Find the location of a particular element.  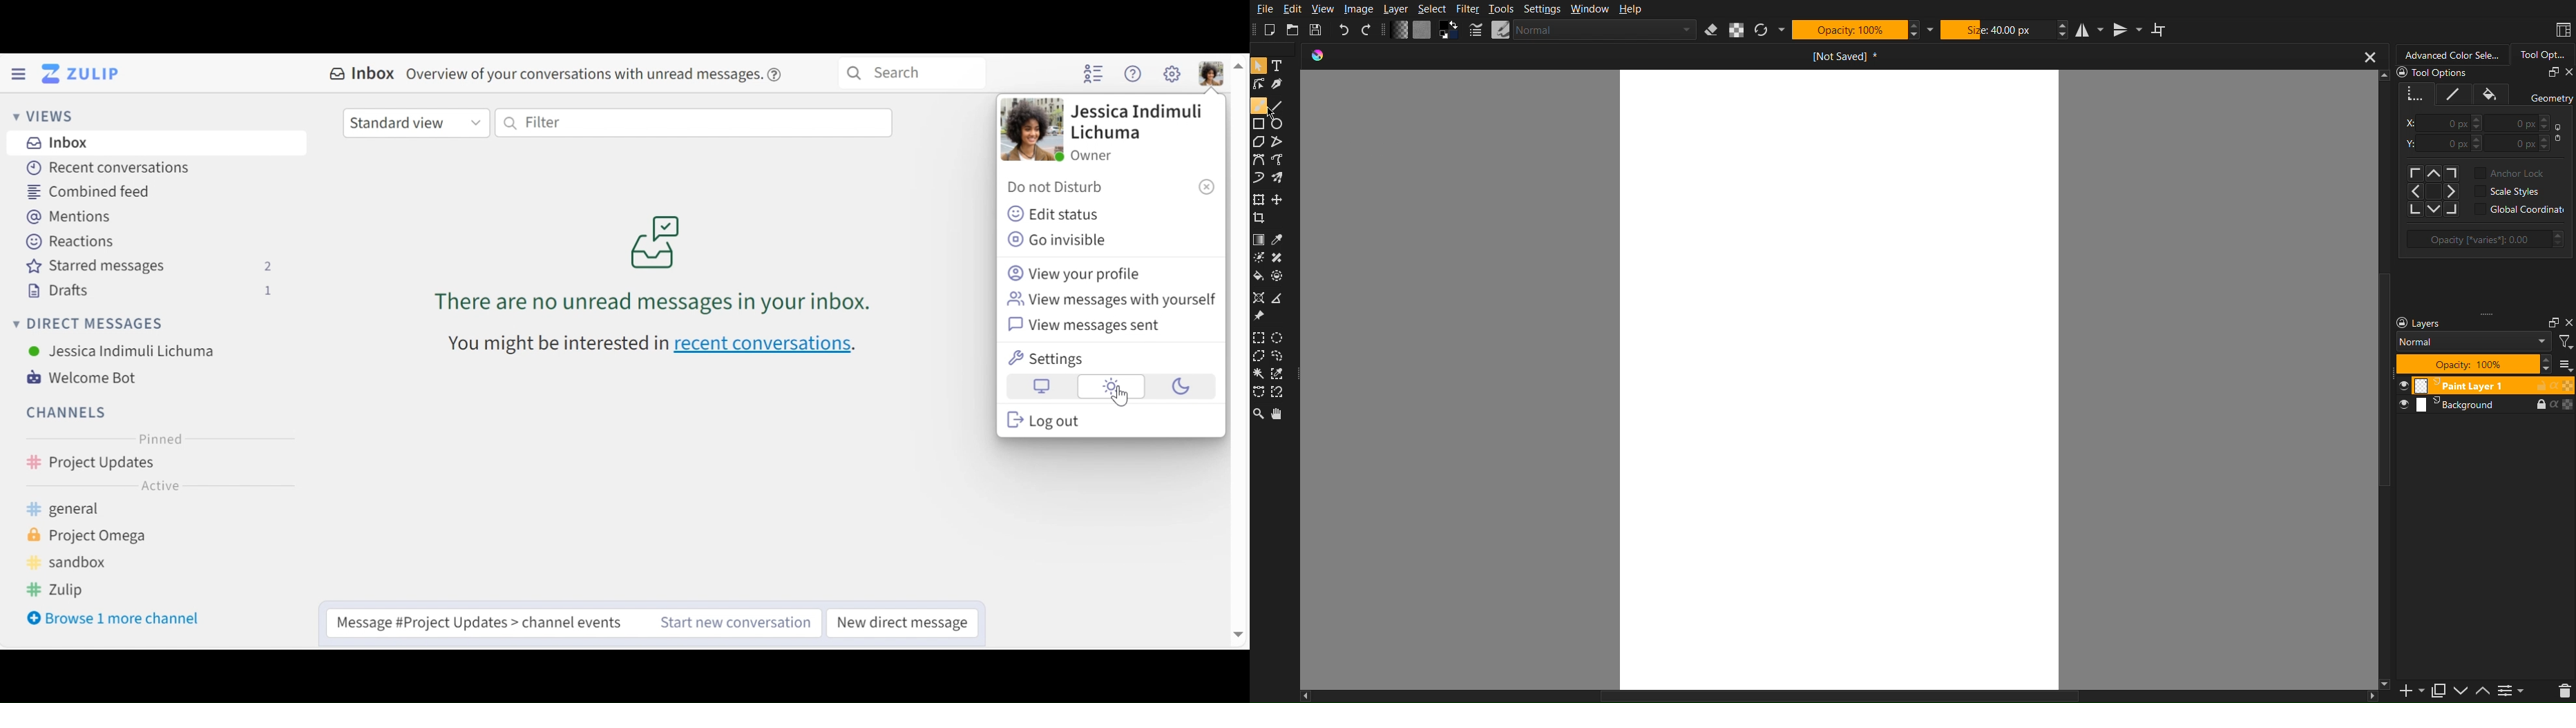

Pinned is located at coordinates (160, 441).